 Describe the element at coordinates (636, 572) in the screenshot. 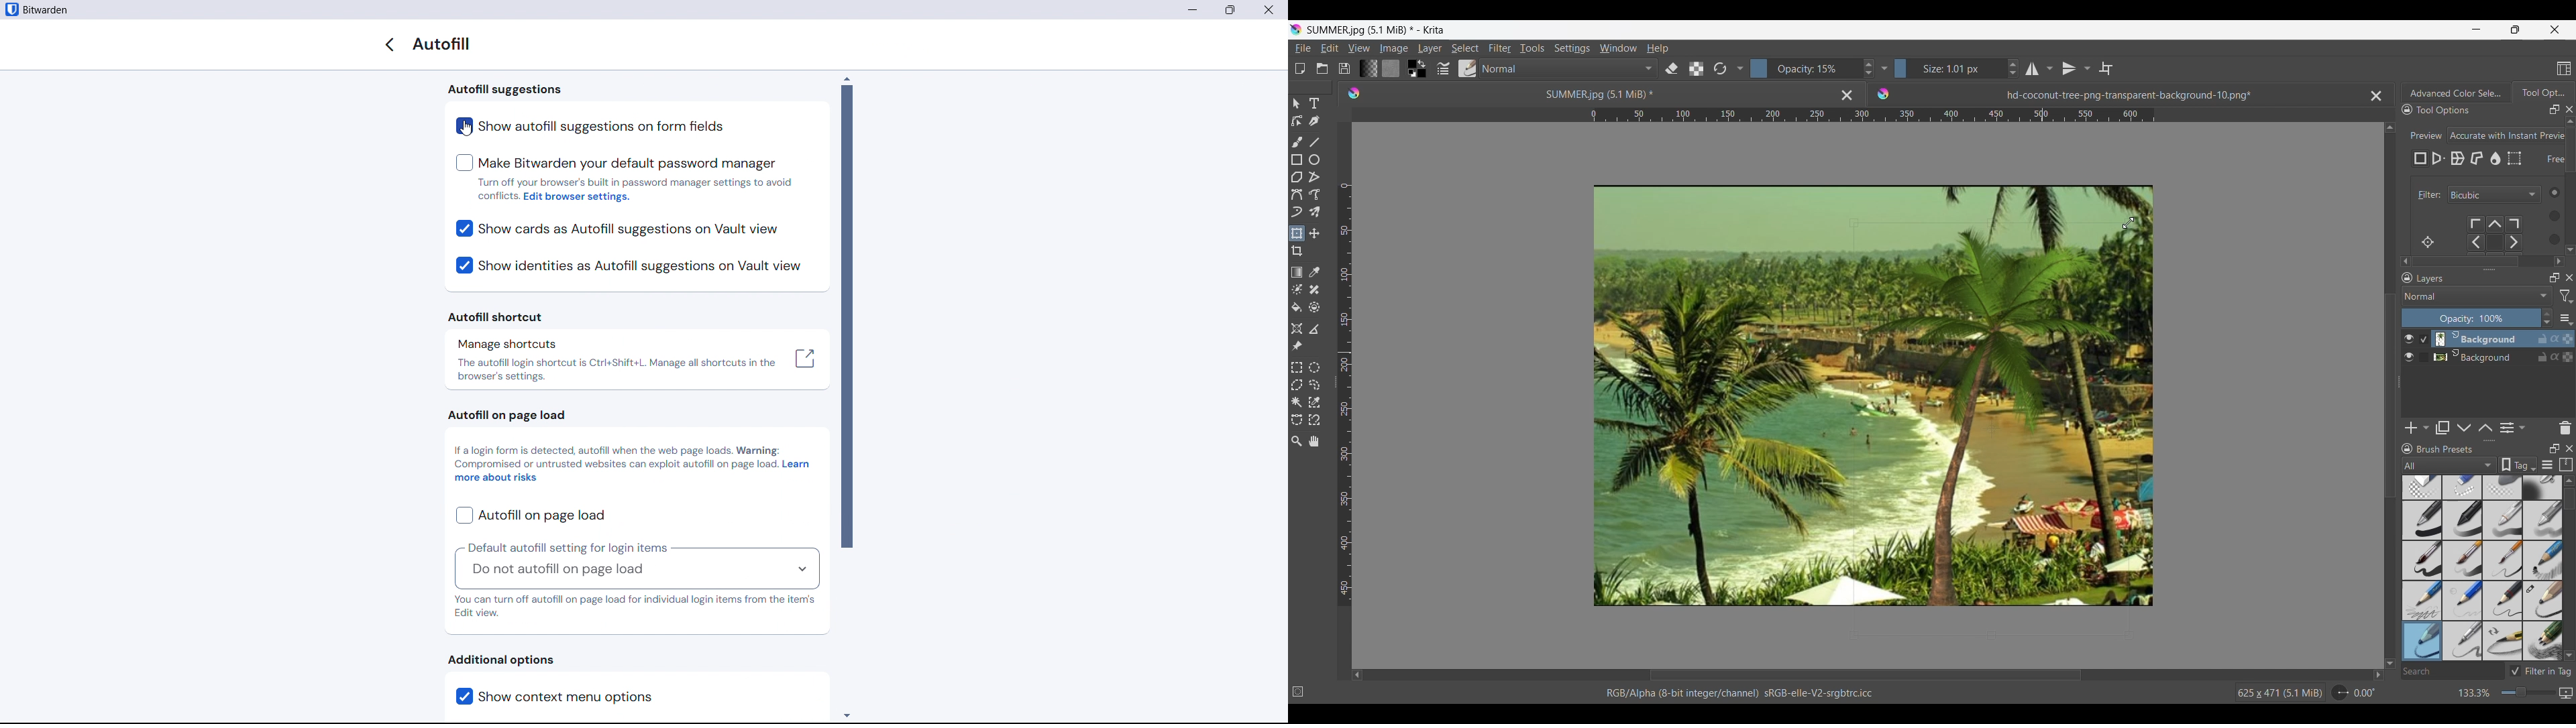

I see `Default autofield setting for login items ` at that location.